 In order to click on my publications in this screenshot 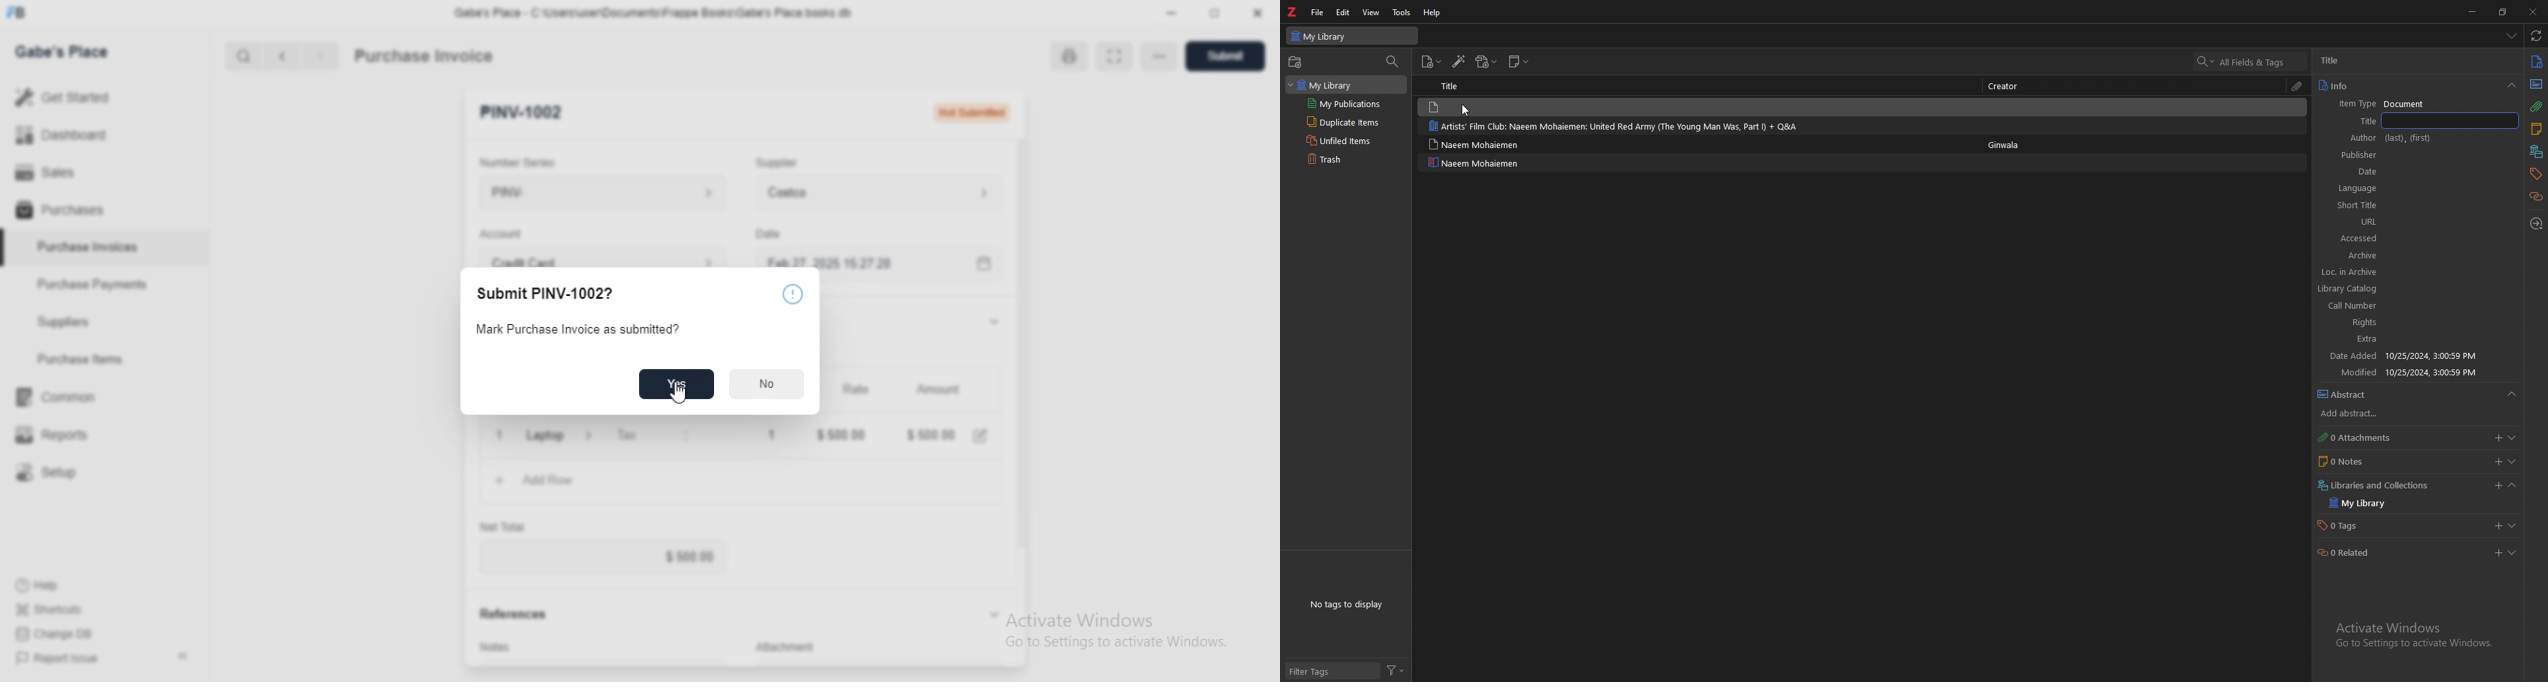, I will do `click(1345, 104)`.